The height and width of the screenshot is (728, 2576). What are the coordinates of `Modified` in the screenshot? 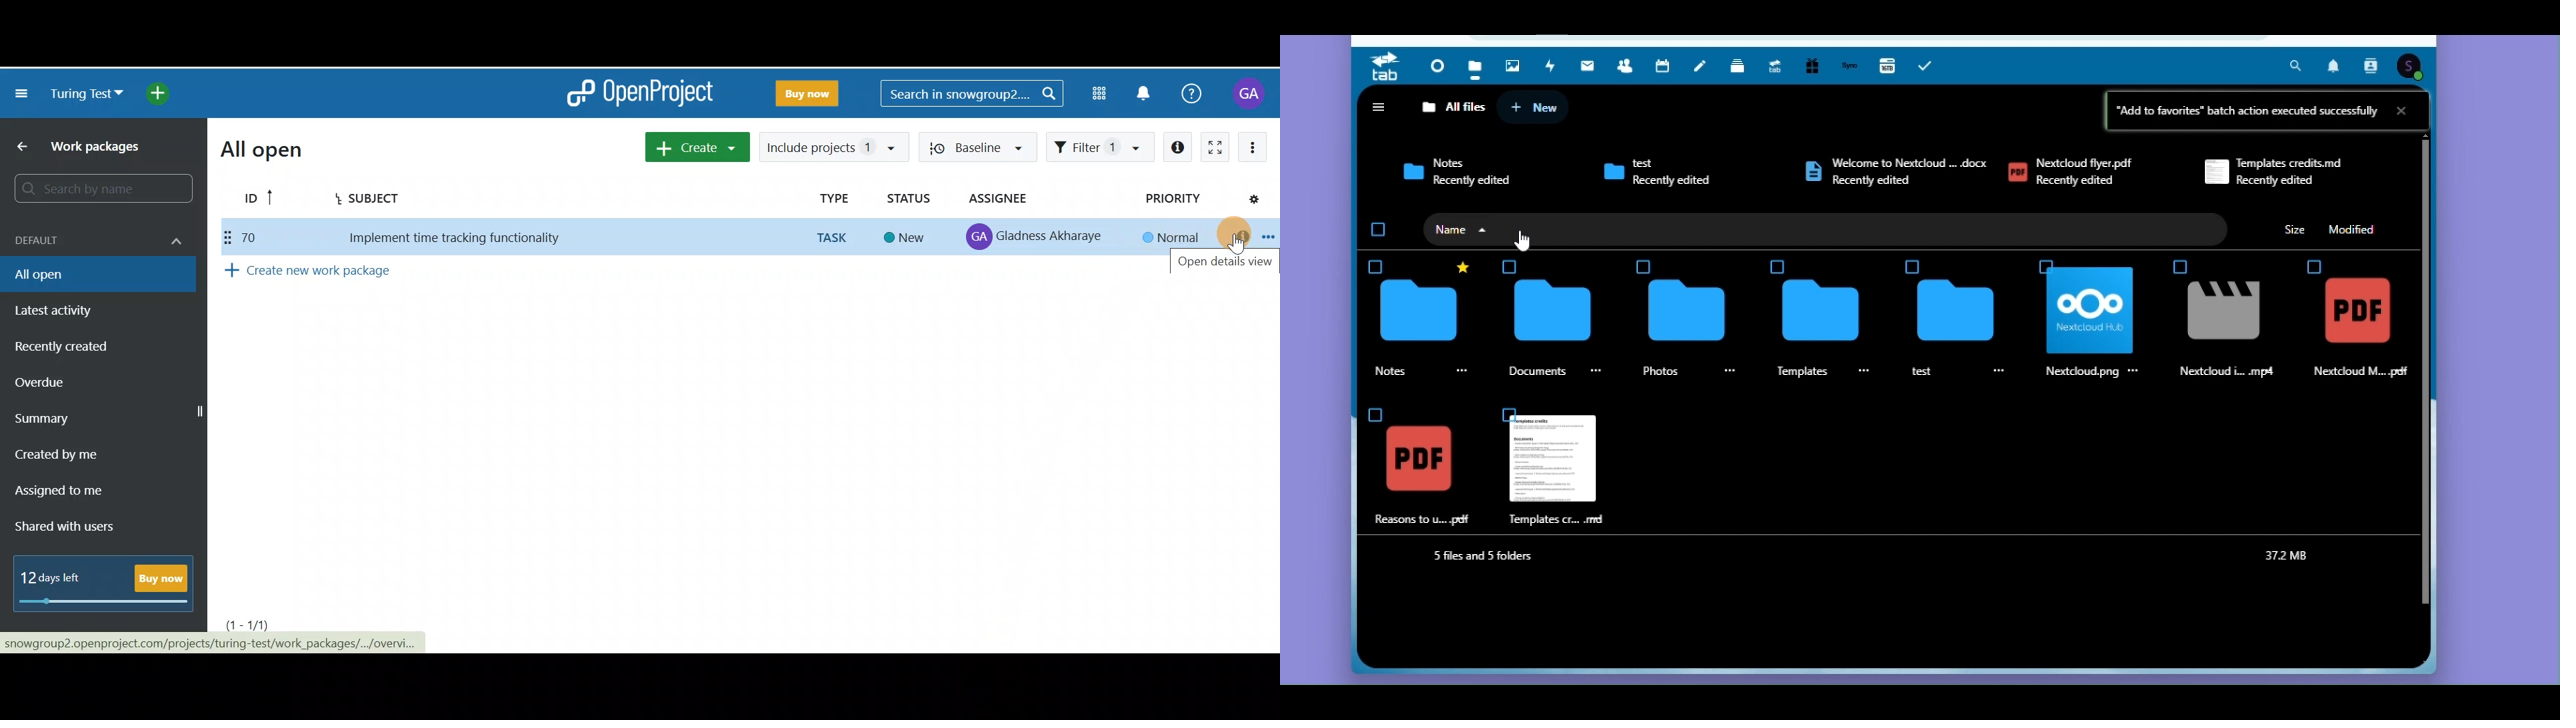 It's located at (2359, 230).